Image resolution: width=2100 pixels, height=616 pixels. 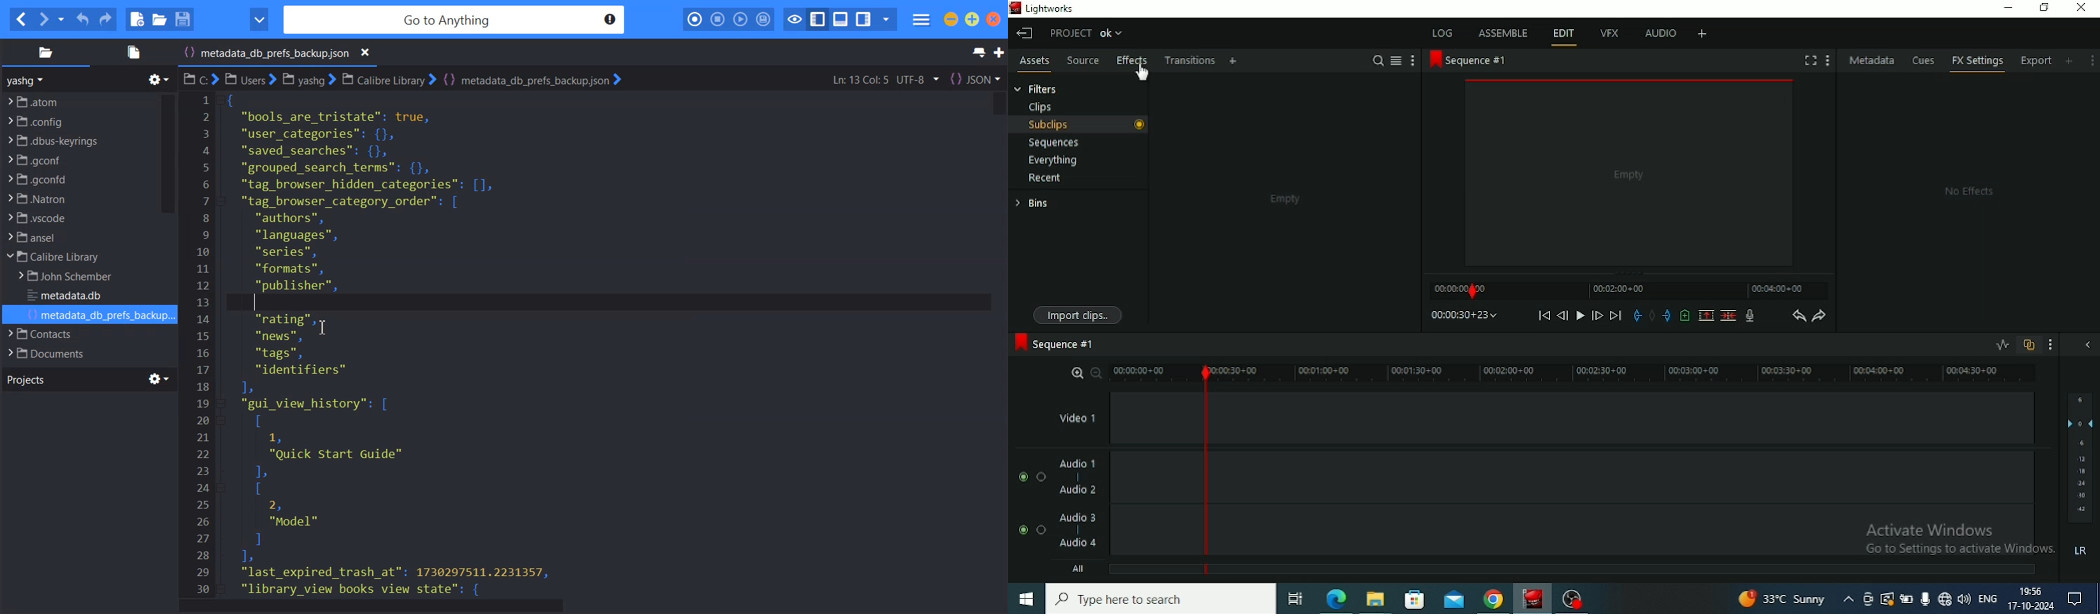 What do you see at coordinates (1796, 599) in the screenshot?
I see `Weather Sunny` at bounding box center [1796, 599].